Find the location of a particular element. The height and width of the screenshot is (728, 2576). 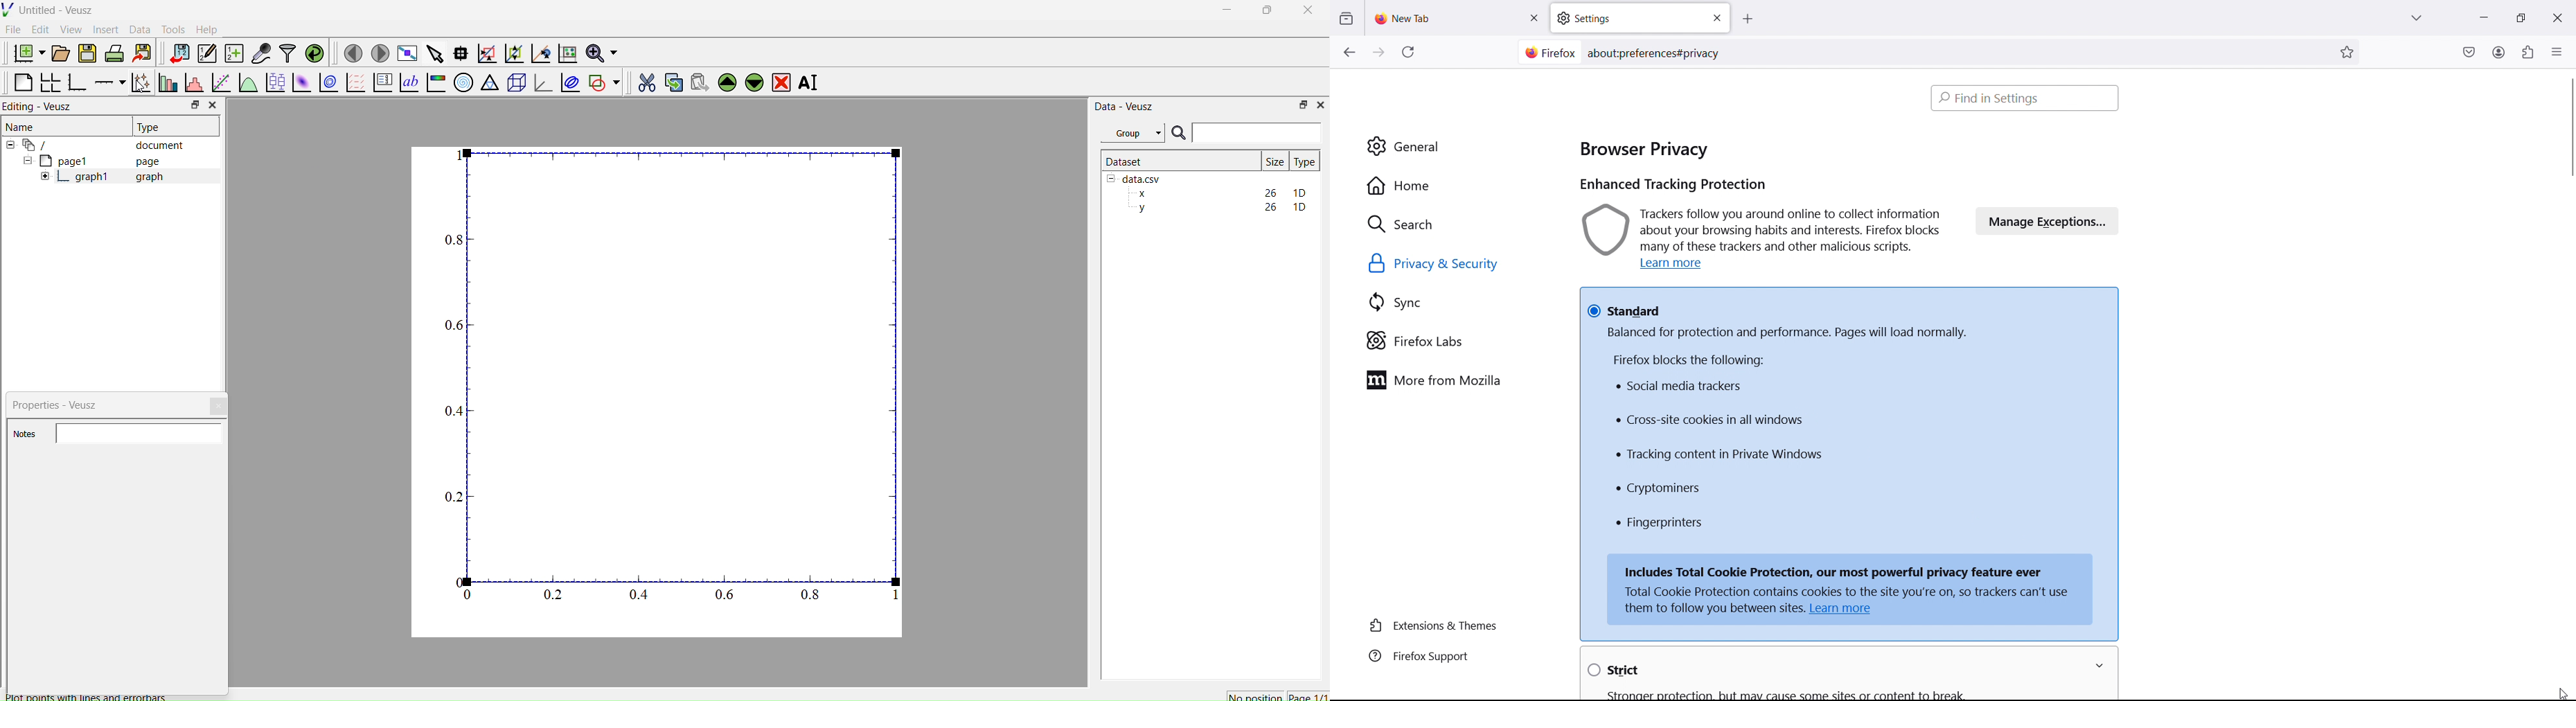

reload current page is located at coordinates (1408, 55).